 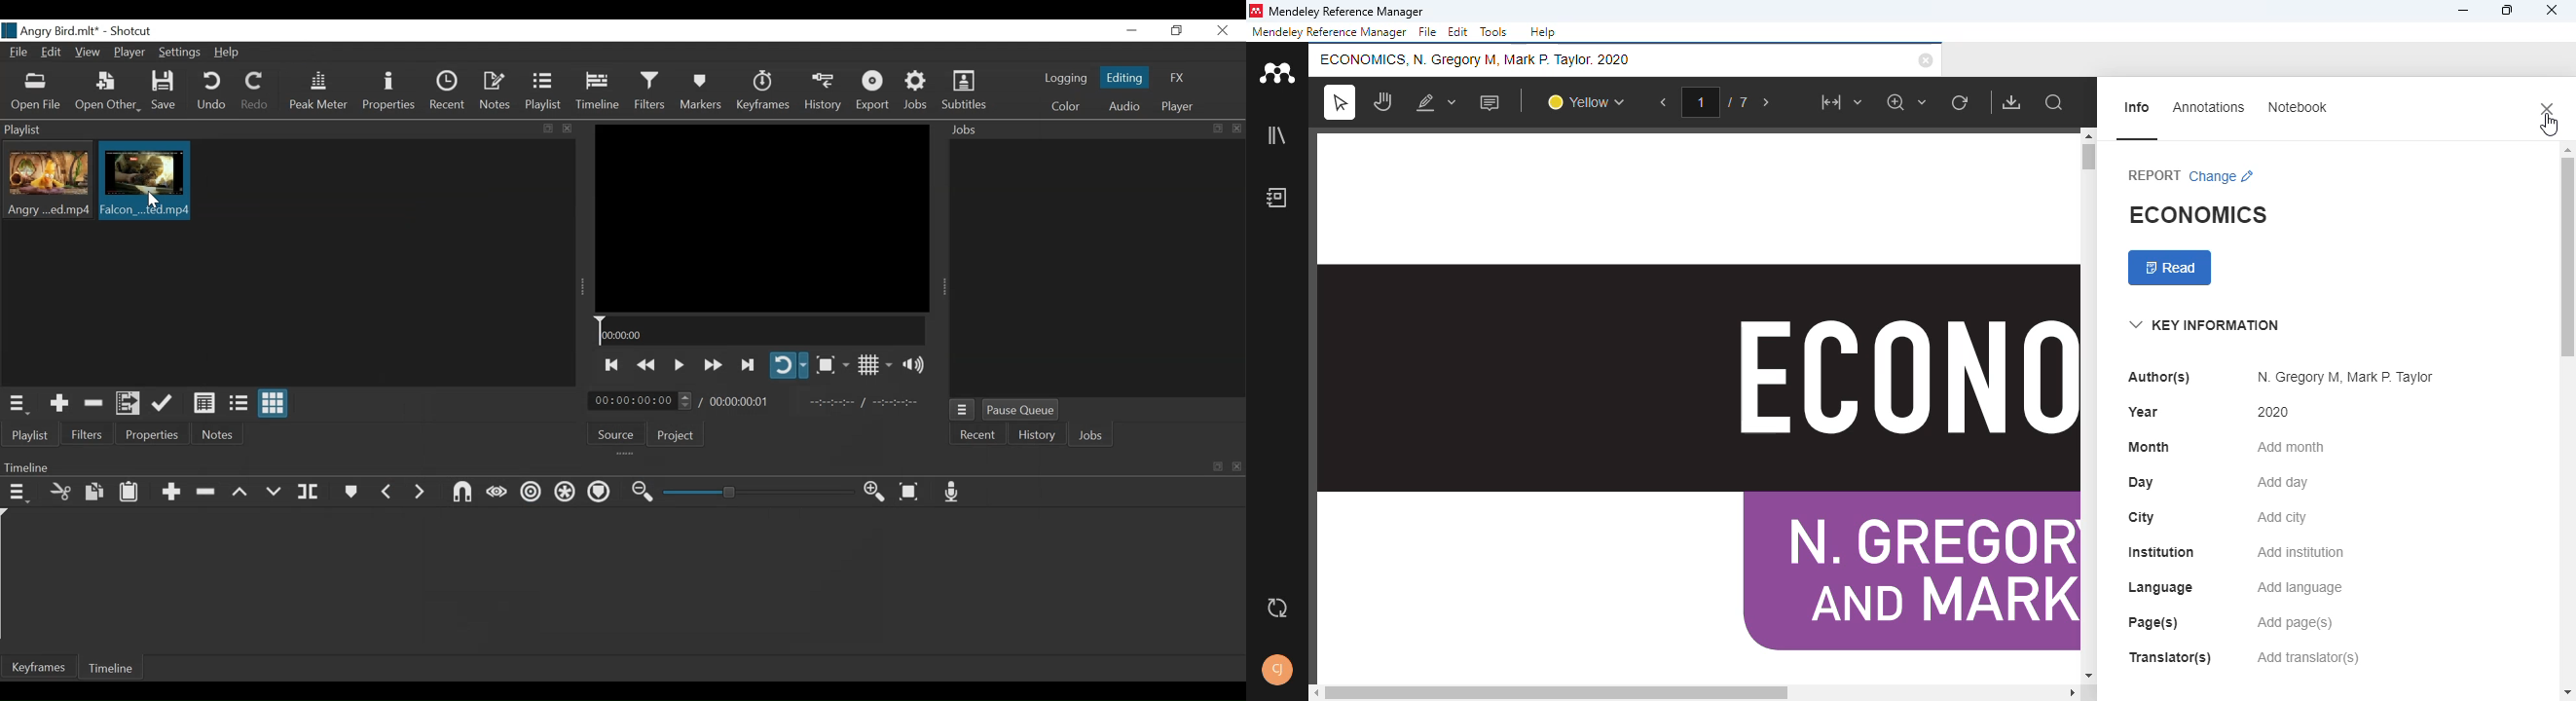 What do you see at coordinates (914, 491) in the screenshot?
I see `Zoom timeline to fit` at bounding box center [914, 491].